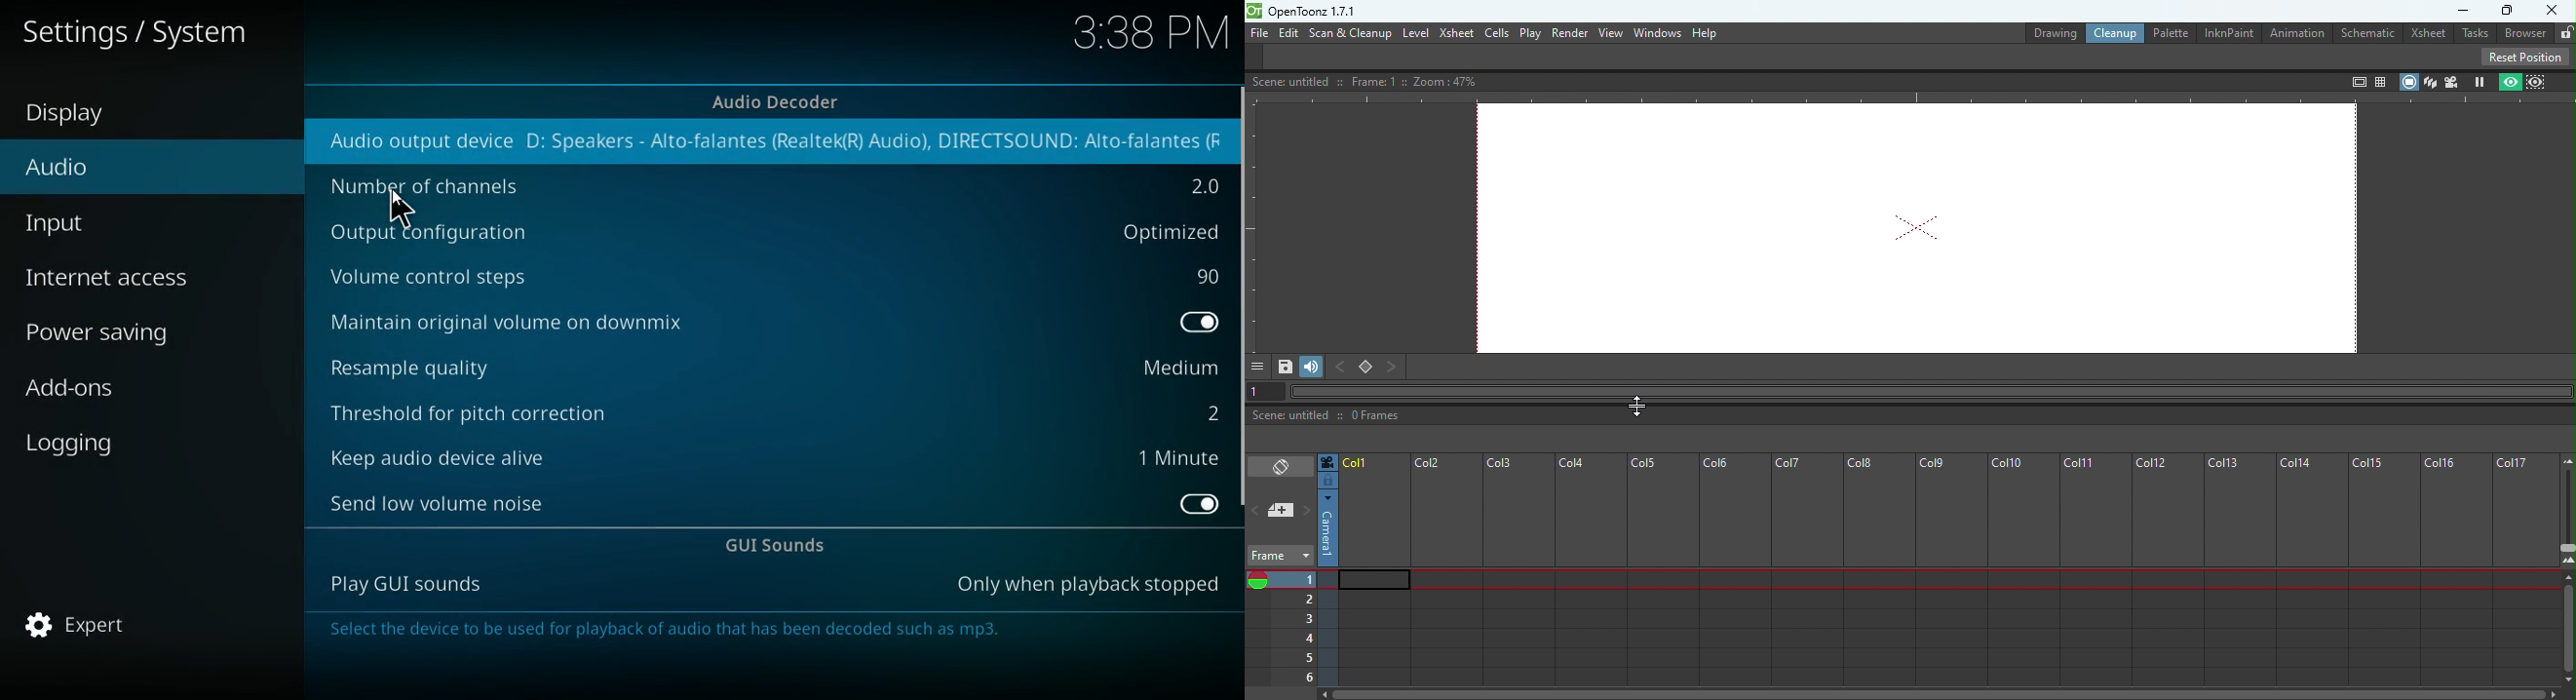  Describe the element at coordinates (1310, 365) in the screenshot. I see `Soundtrack` at that location.